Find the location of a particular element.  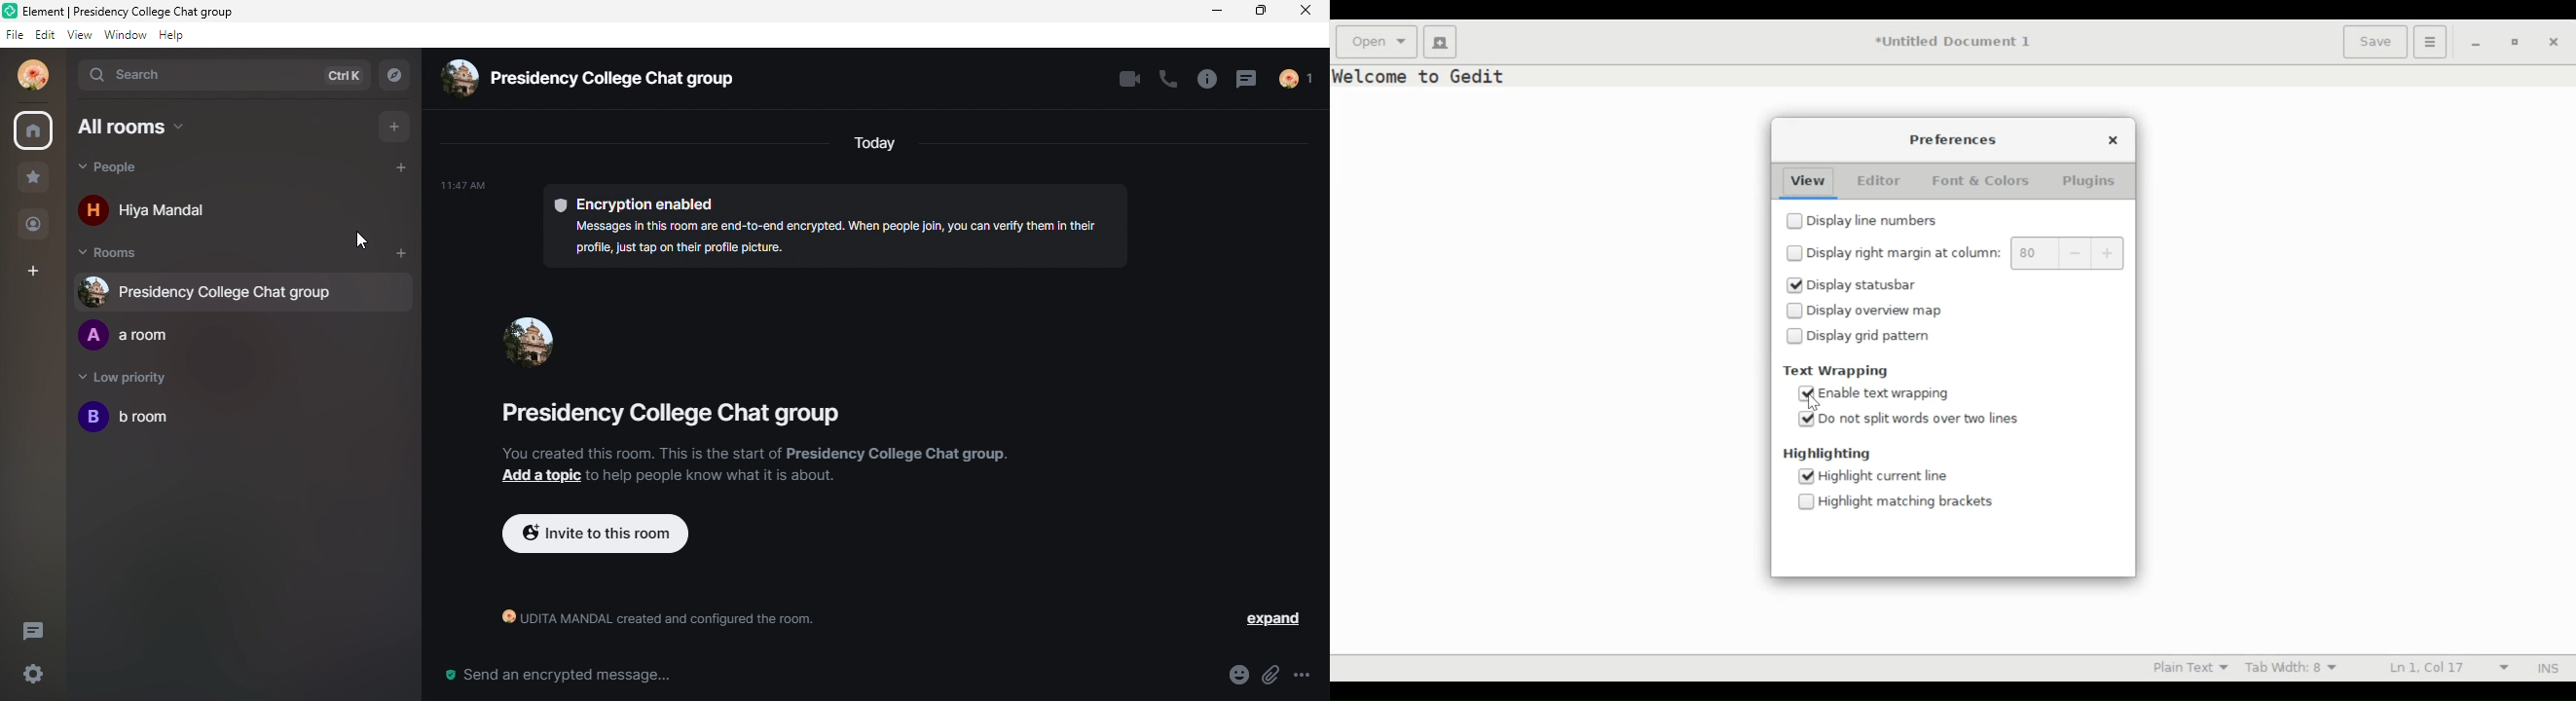

checkbox is located at coordinates (1794, 221).